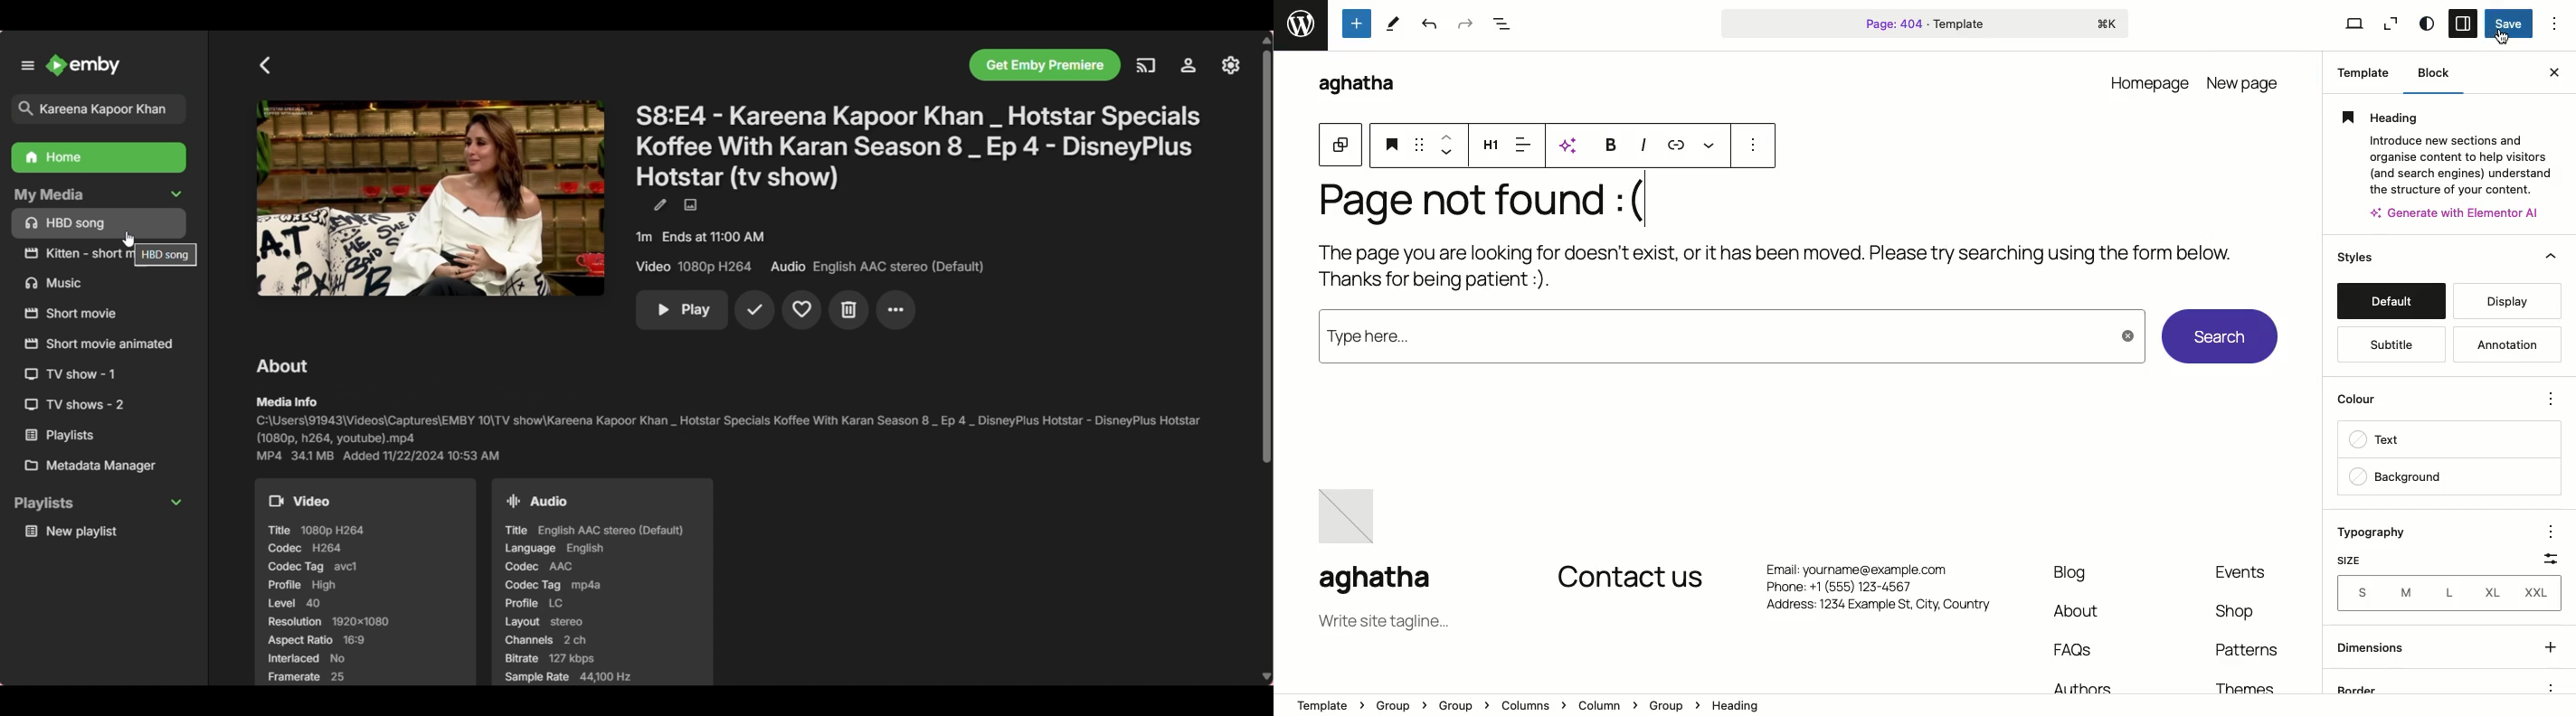 This screenshot has height=728, width=2576. Describe the element at coordinates (1754, 146) in the screenshot. I see `options` at that location.